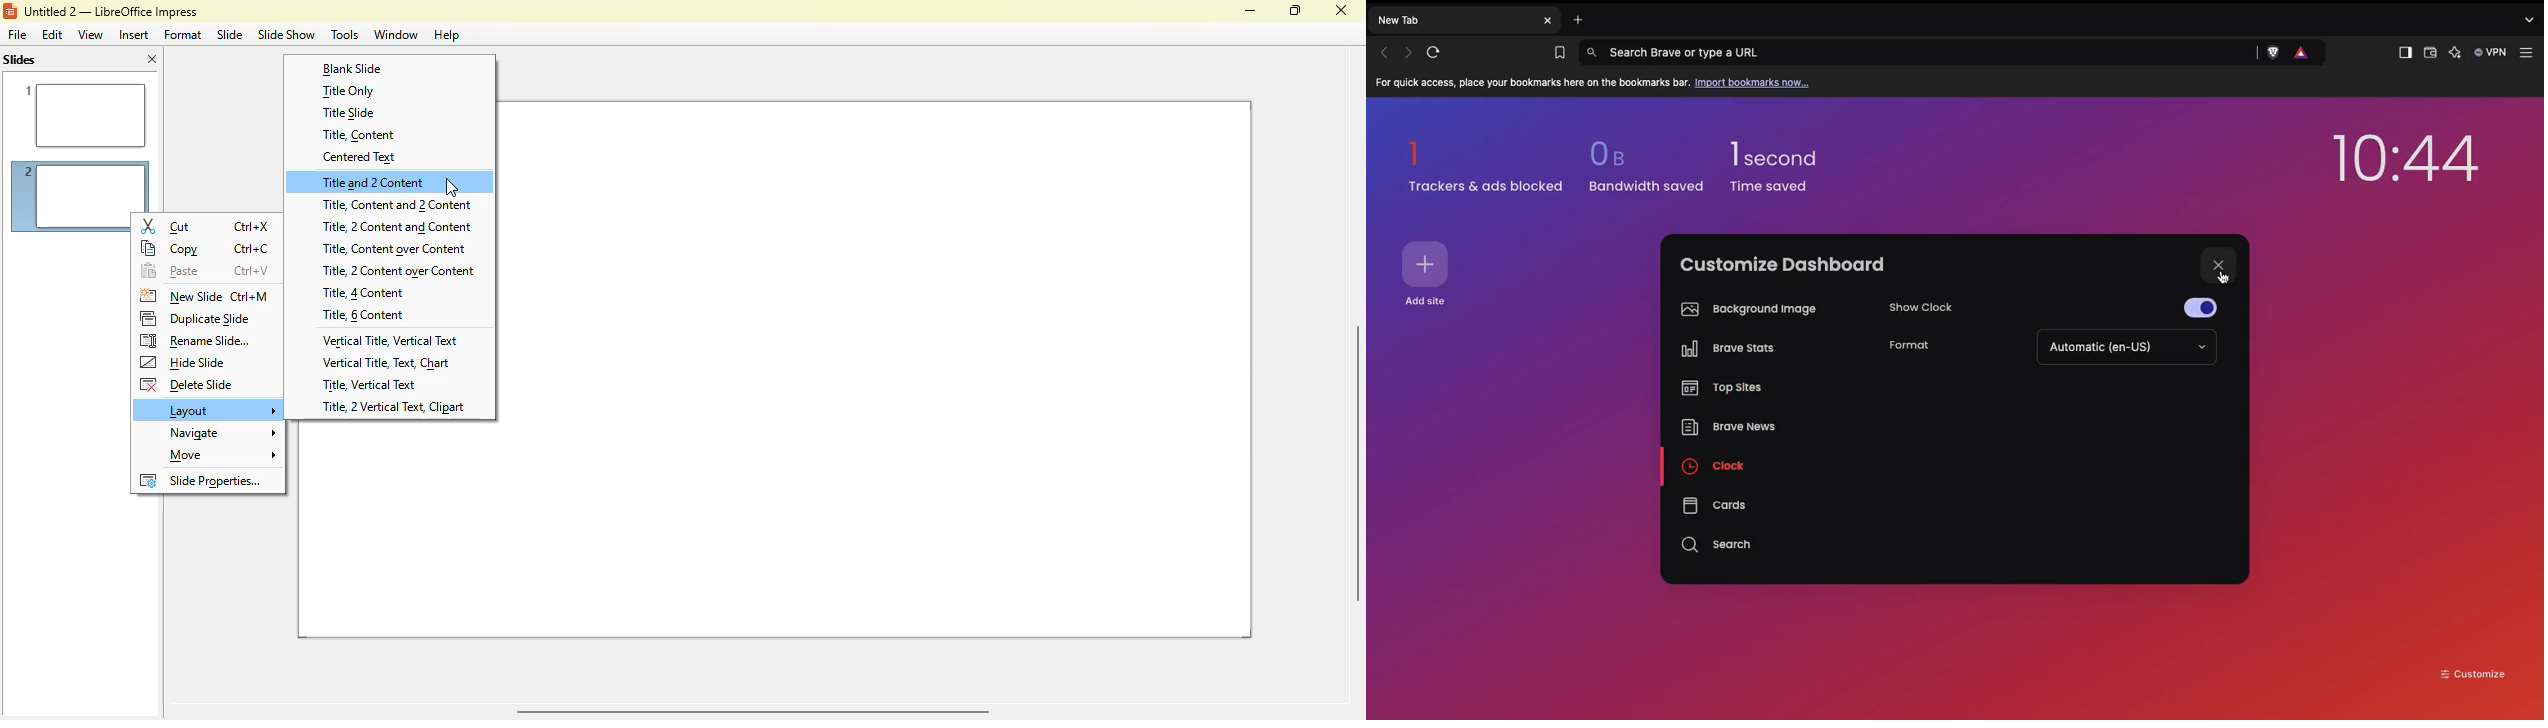 The width and height of the screenshot is (2548, 728). What do you see at coordinates (343, 34) in the screenshot?
I see `tools` at bounding box center [343, 34].